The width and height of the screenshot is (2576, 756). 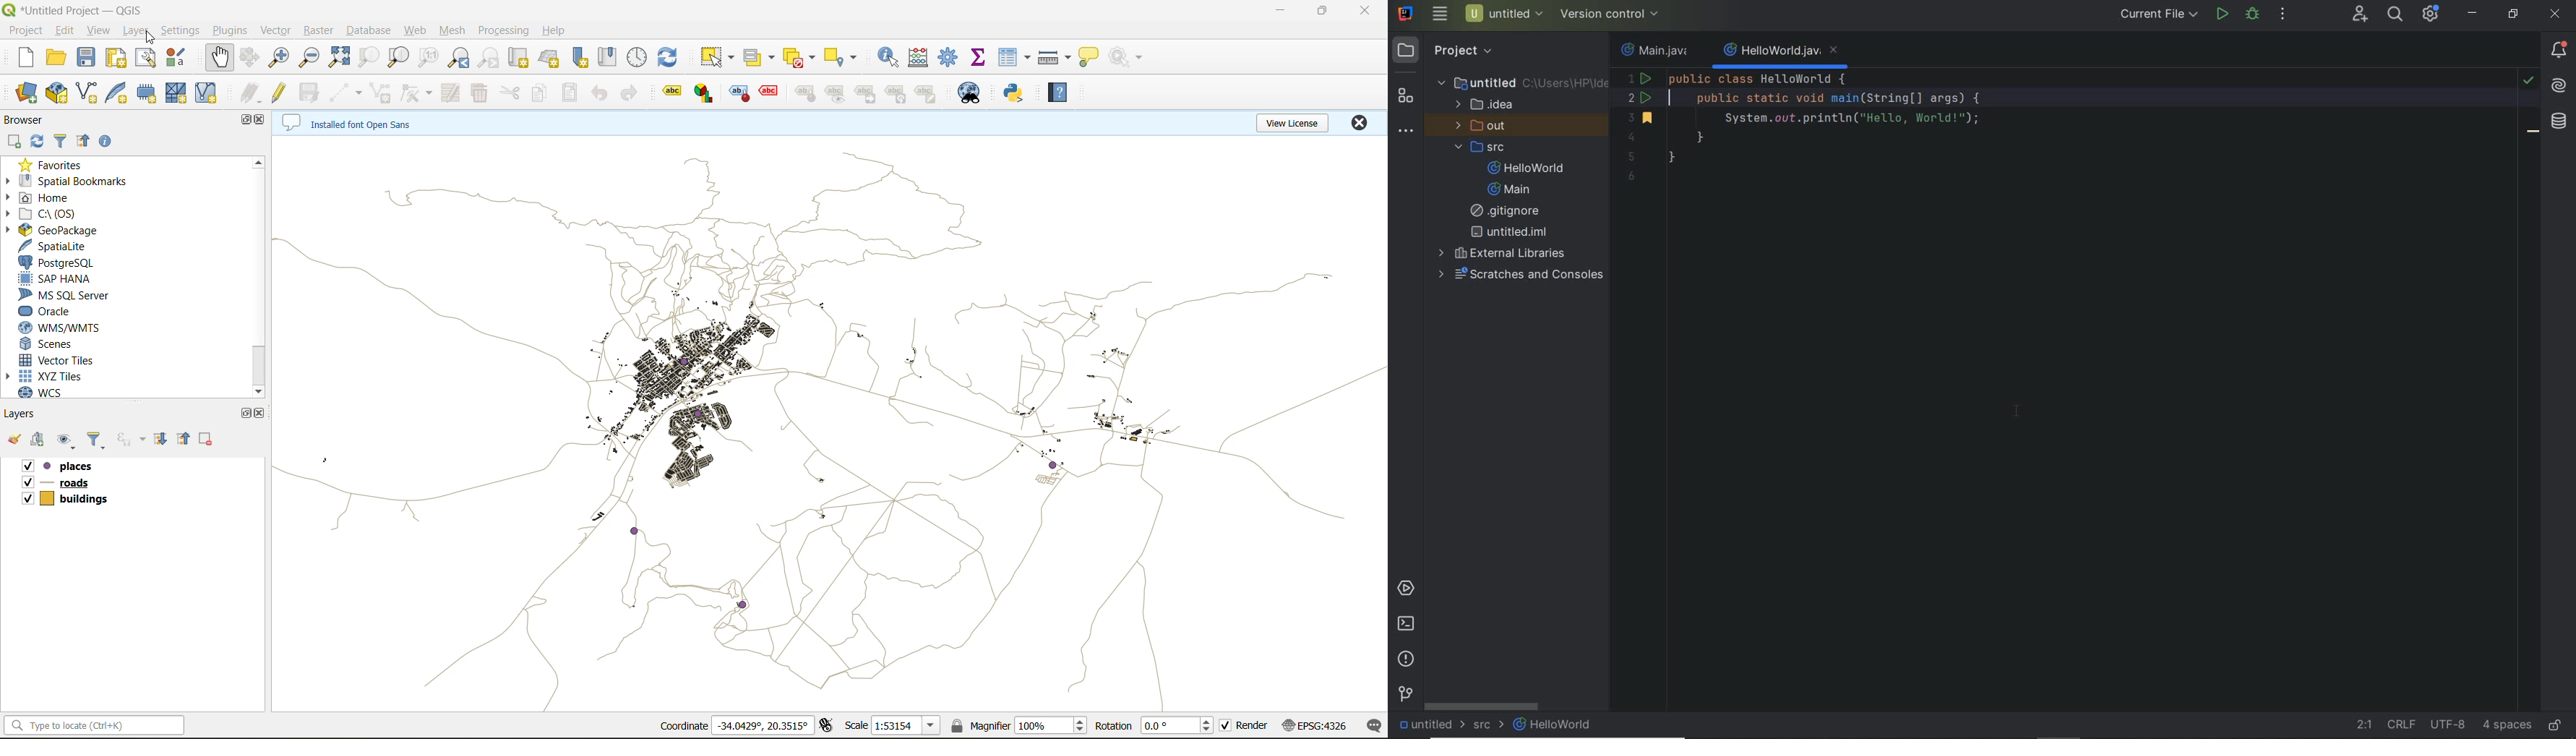 What do you see at coordinates (280, 91) in the screenshot?
I see `toggle edits` at bounding box center [280, 91].